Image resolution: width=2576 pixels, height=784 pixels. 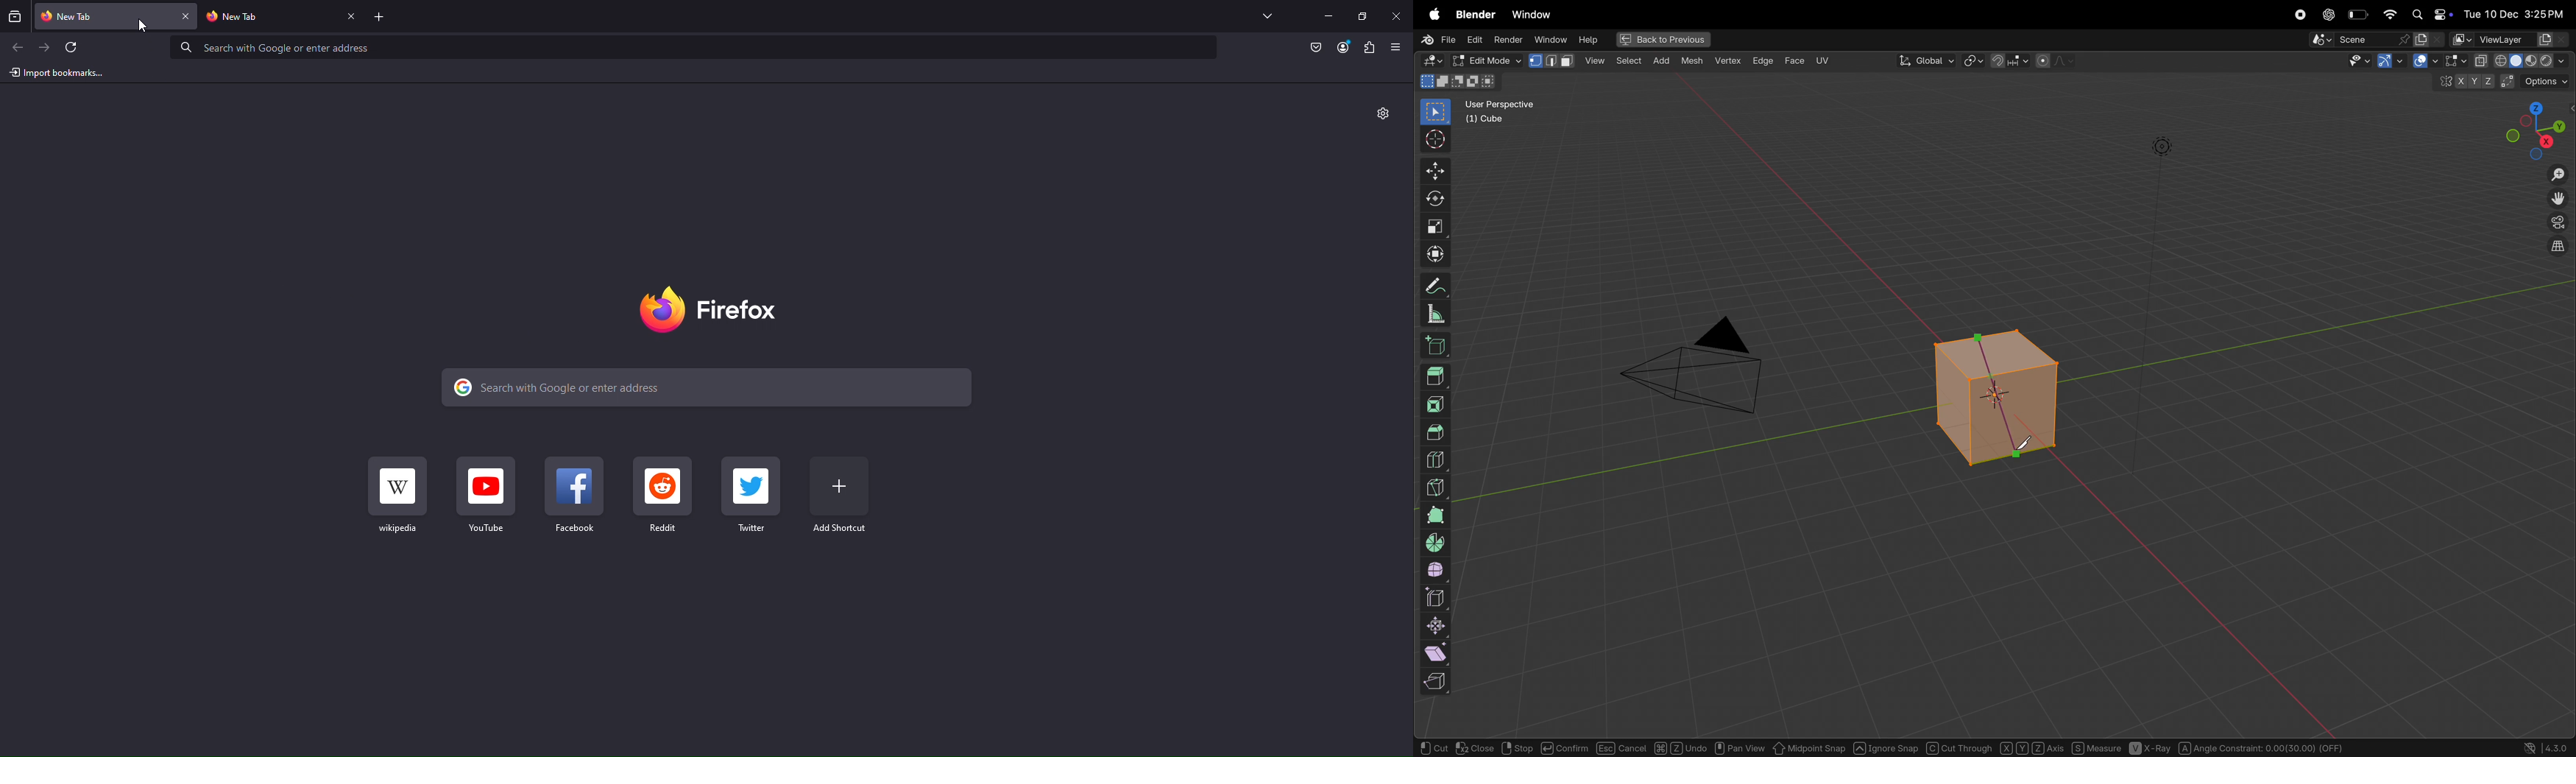 I want to click on Facebook Shortcut, so click(x=576, y=496).